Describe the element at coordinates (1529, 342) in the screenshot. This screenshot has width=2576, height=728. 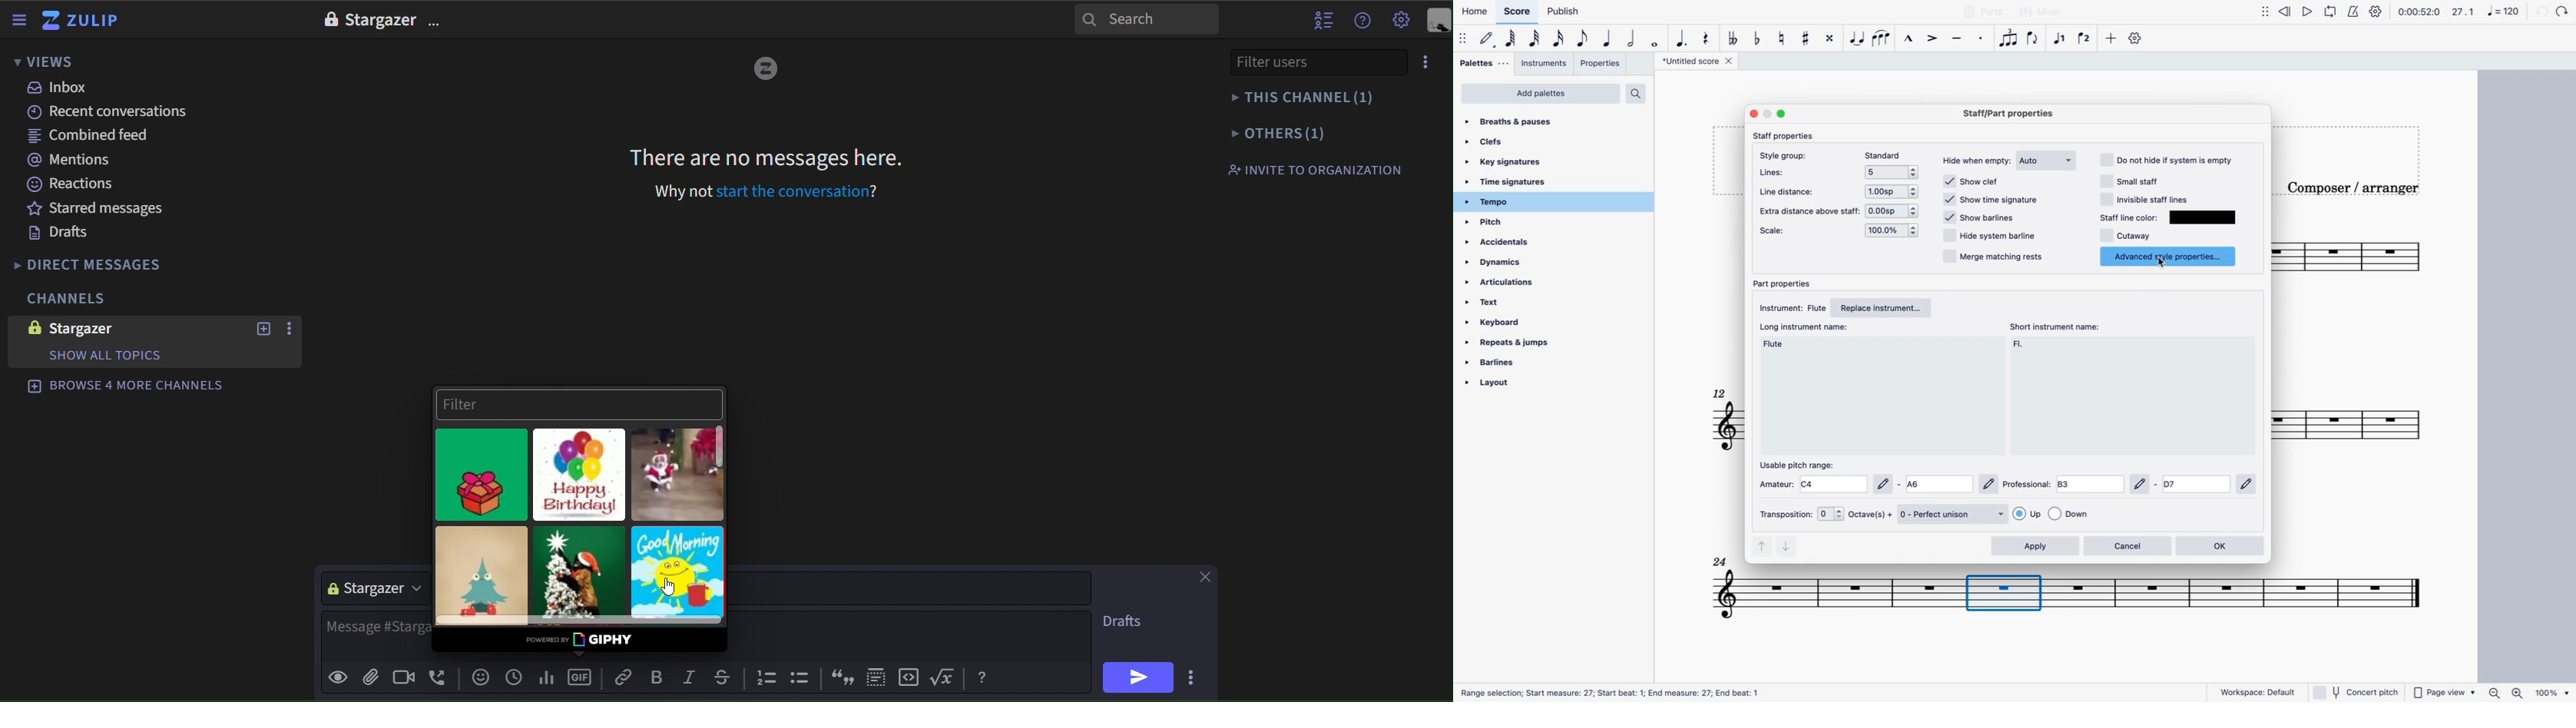
I see `repeats & jumps` at that location.